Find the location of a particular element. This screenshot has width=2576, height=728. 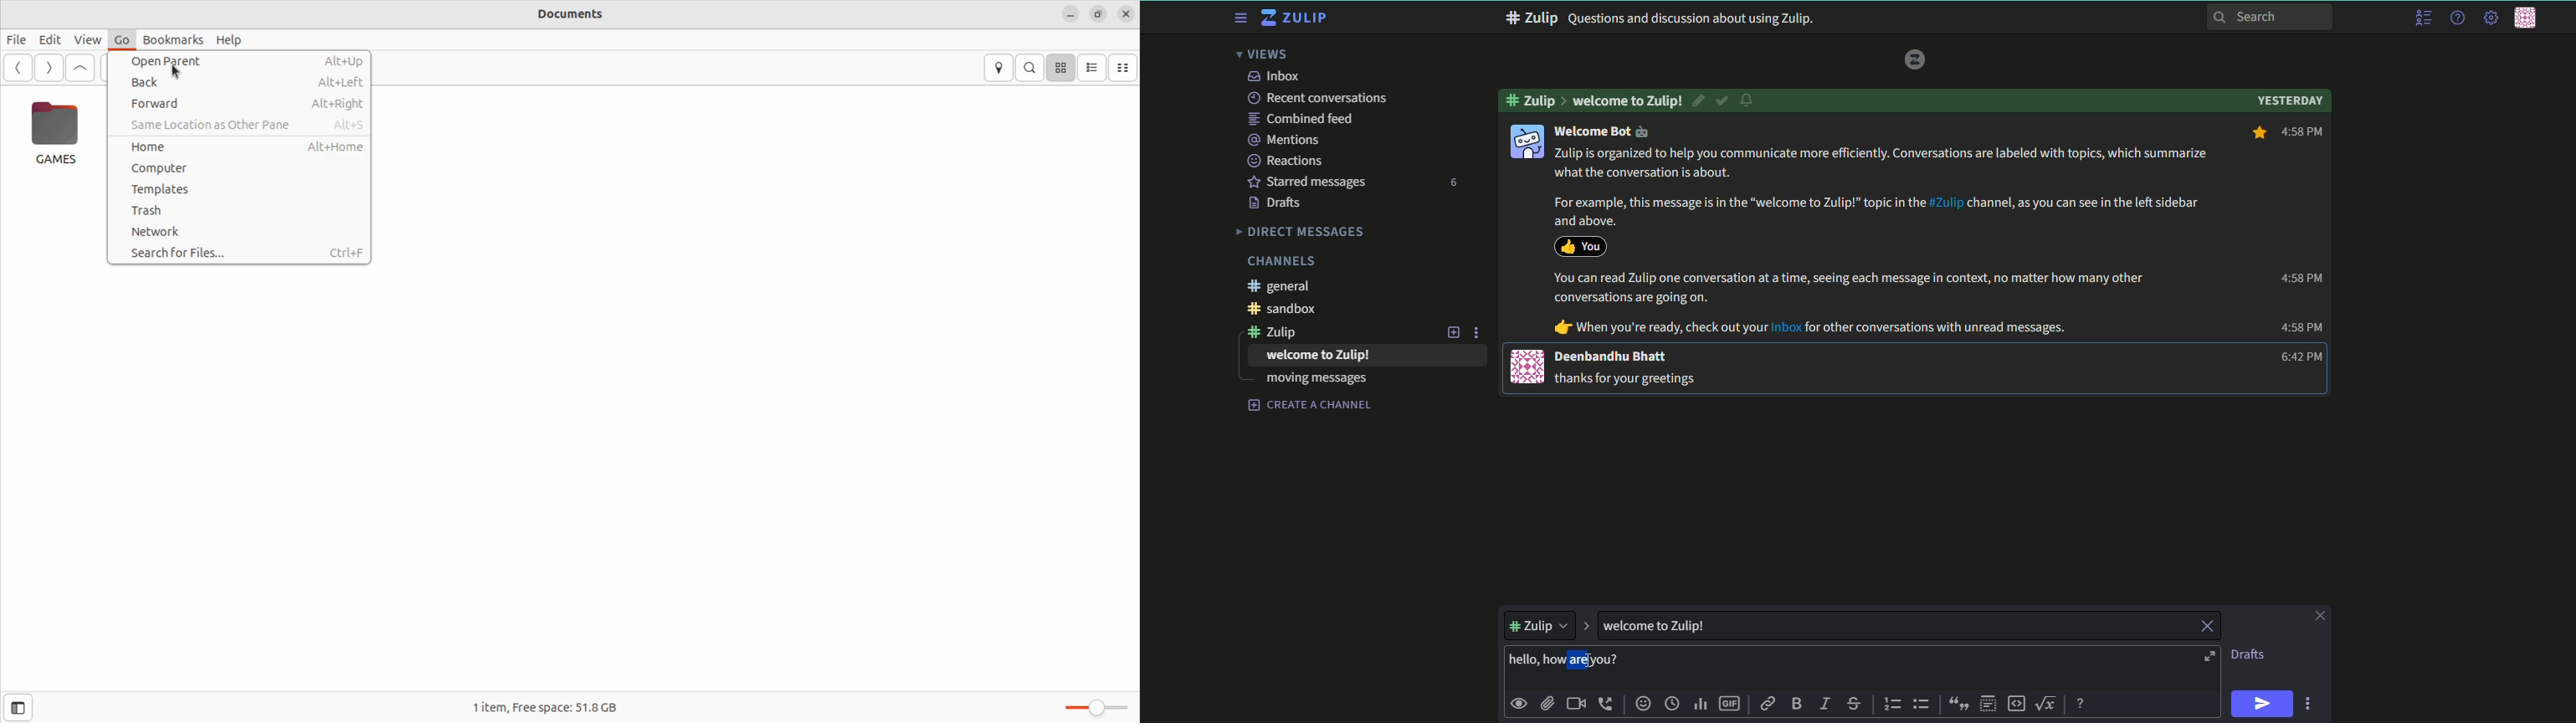

italic is located at coordinates (1824, 705).